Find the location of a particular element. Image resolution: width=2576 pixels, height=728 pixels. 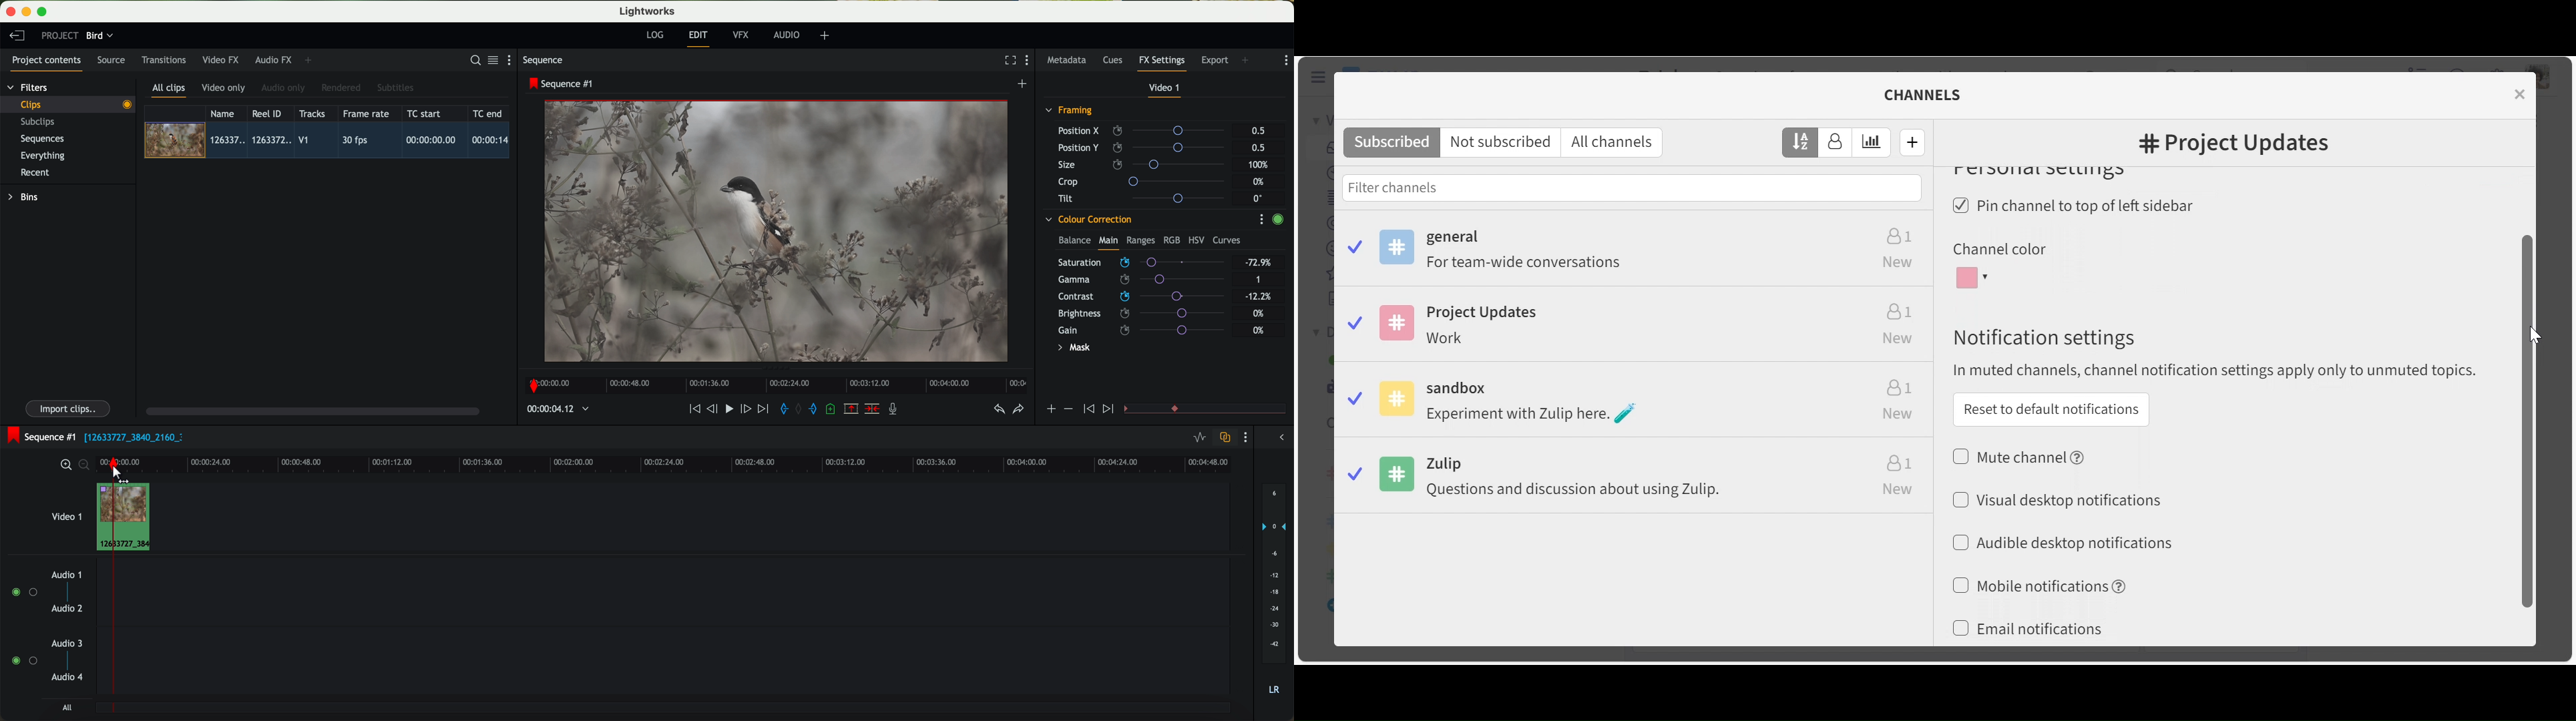

position X is located at coordinates (1145, 131).